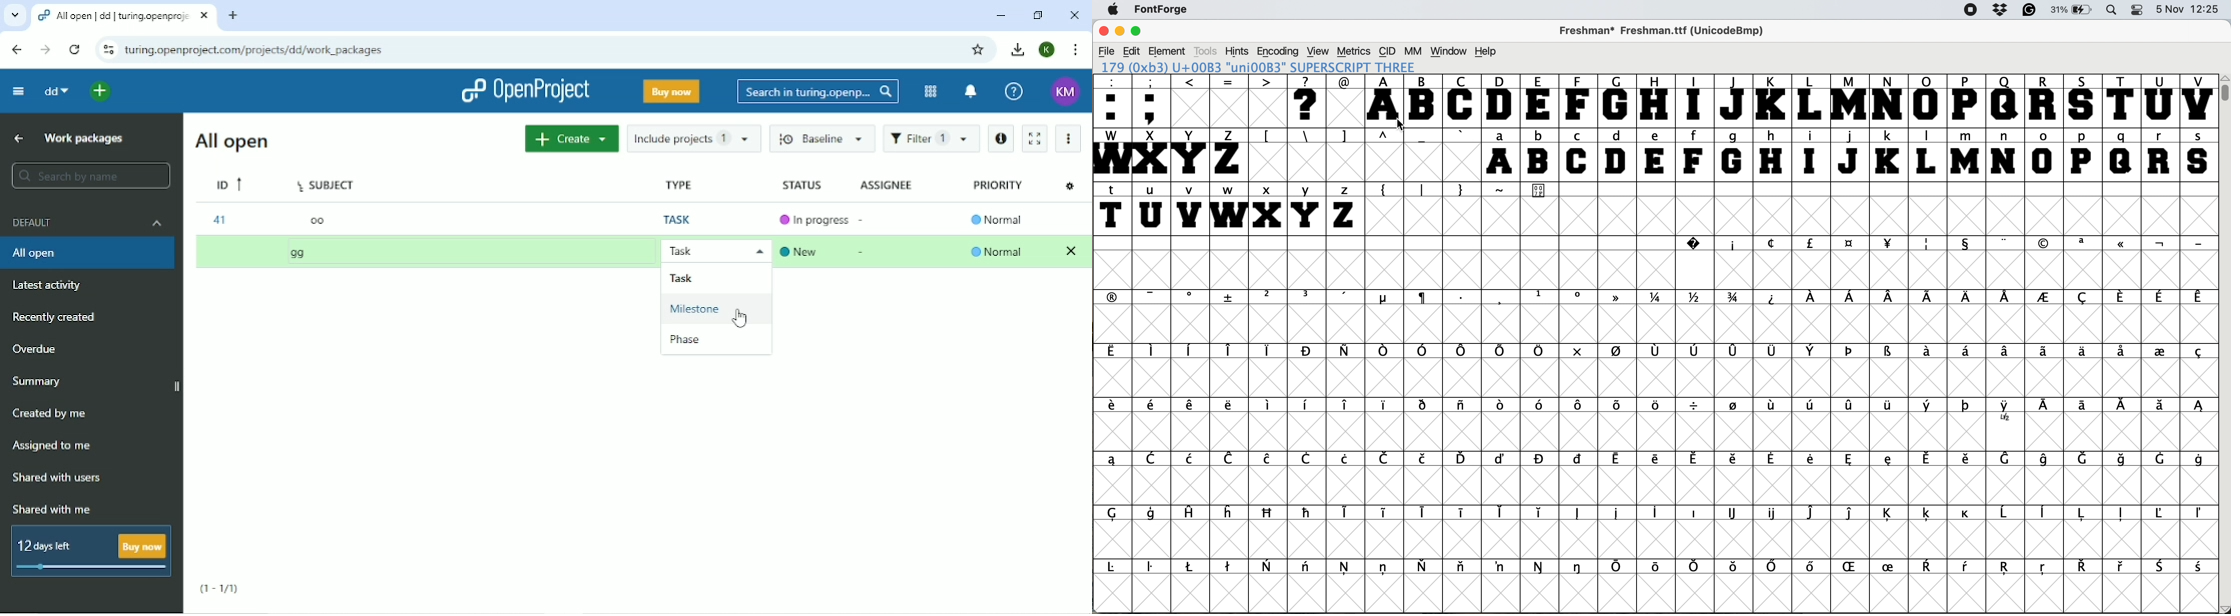  I want to click on Phase, so click(687, 339).